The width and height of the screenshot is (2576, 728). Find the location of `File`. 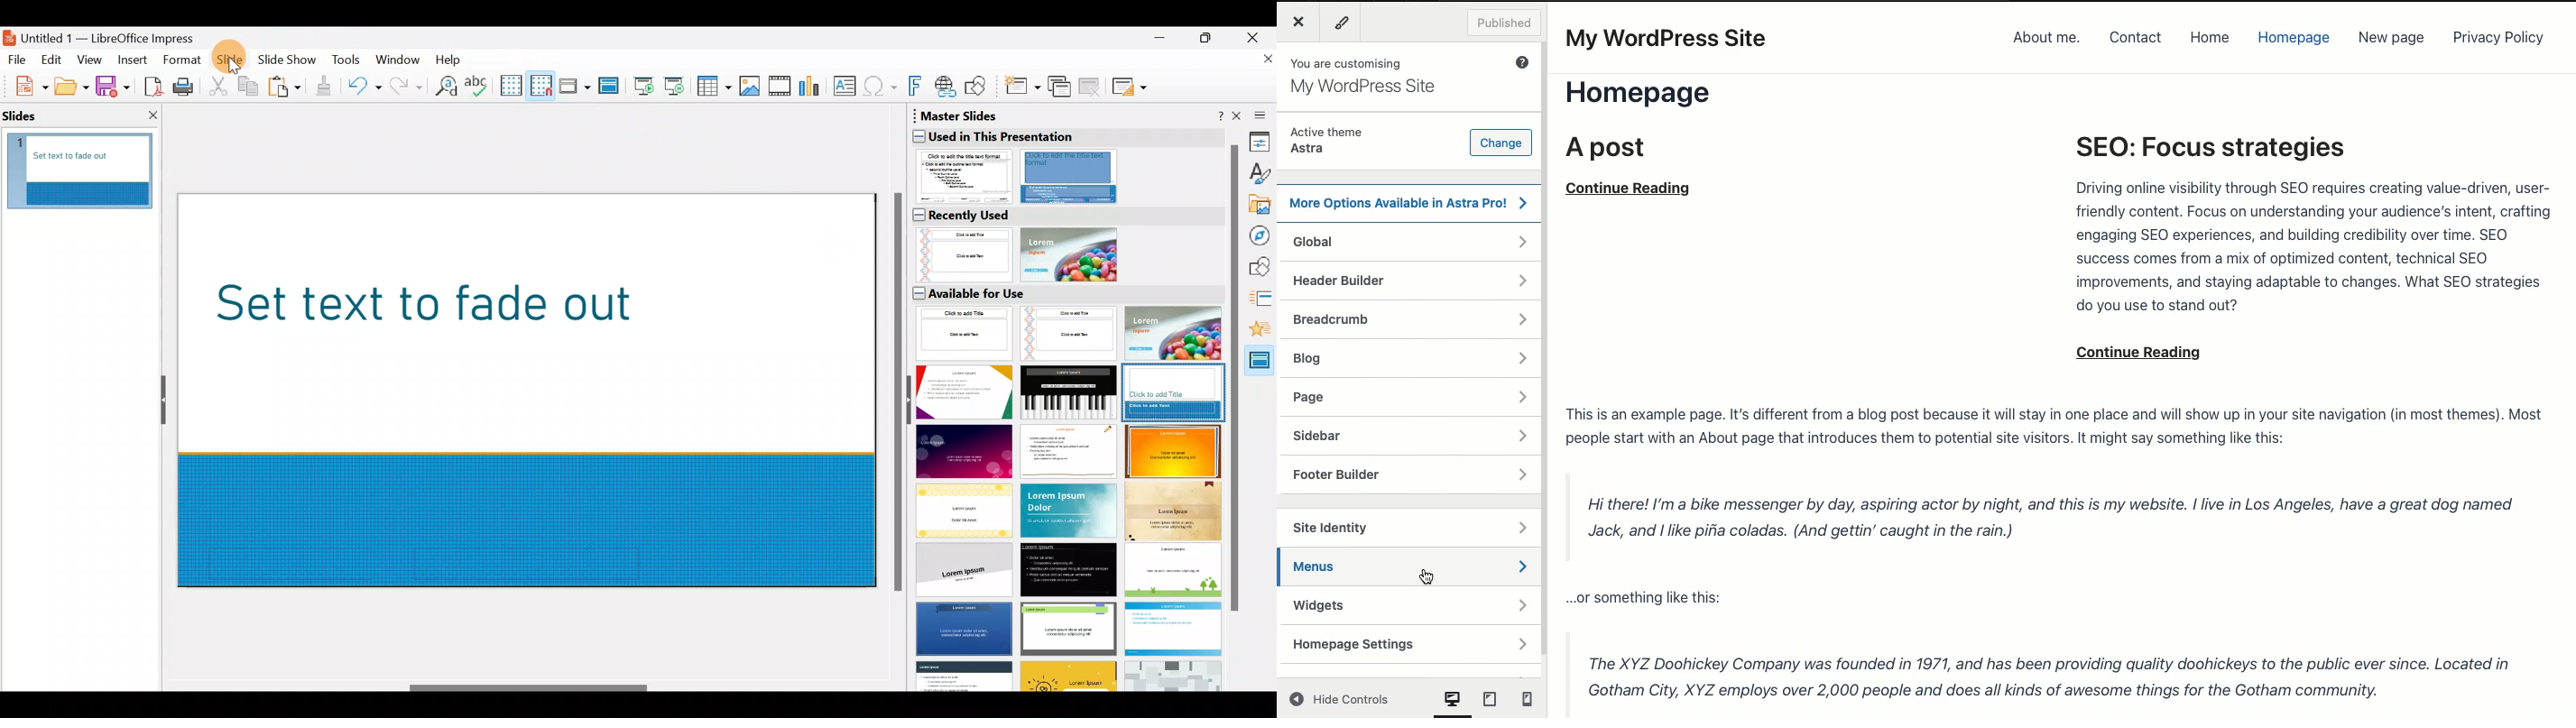

File is located at coordinates (17, 59).